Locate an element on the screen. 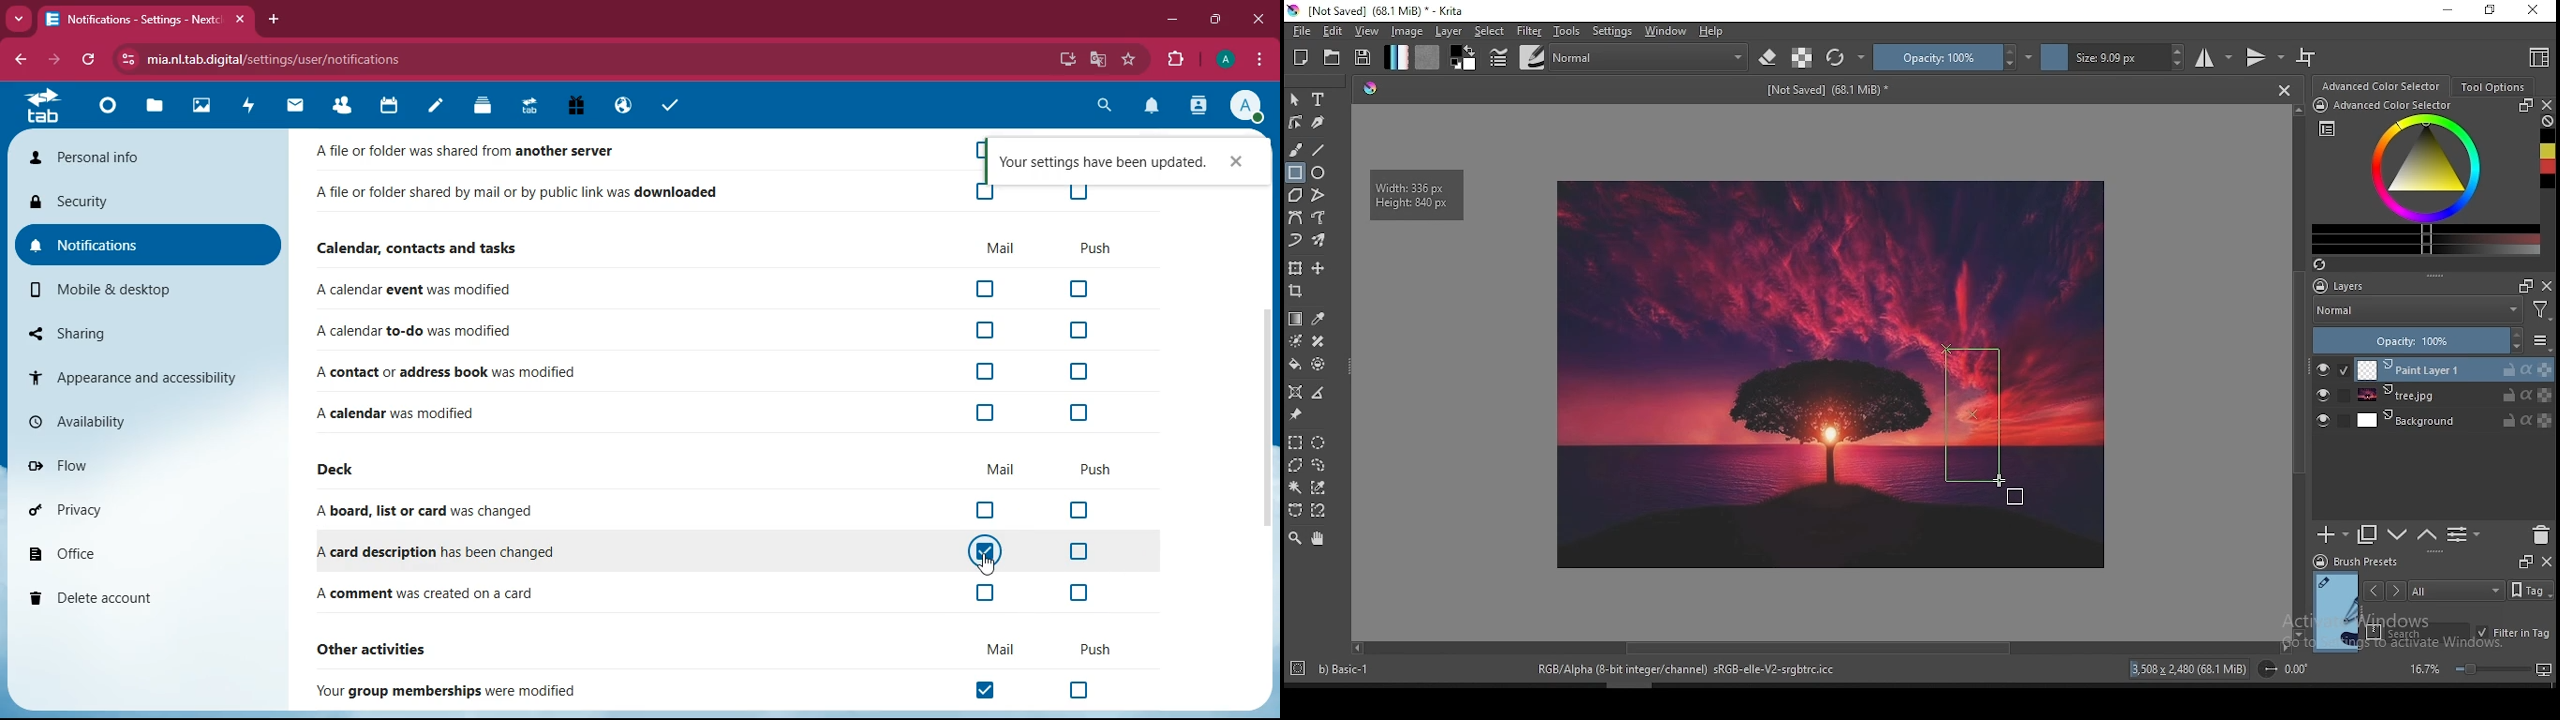  ellipse tool is located at coordinates (1319, 173).